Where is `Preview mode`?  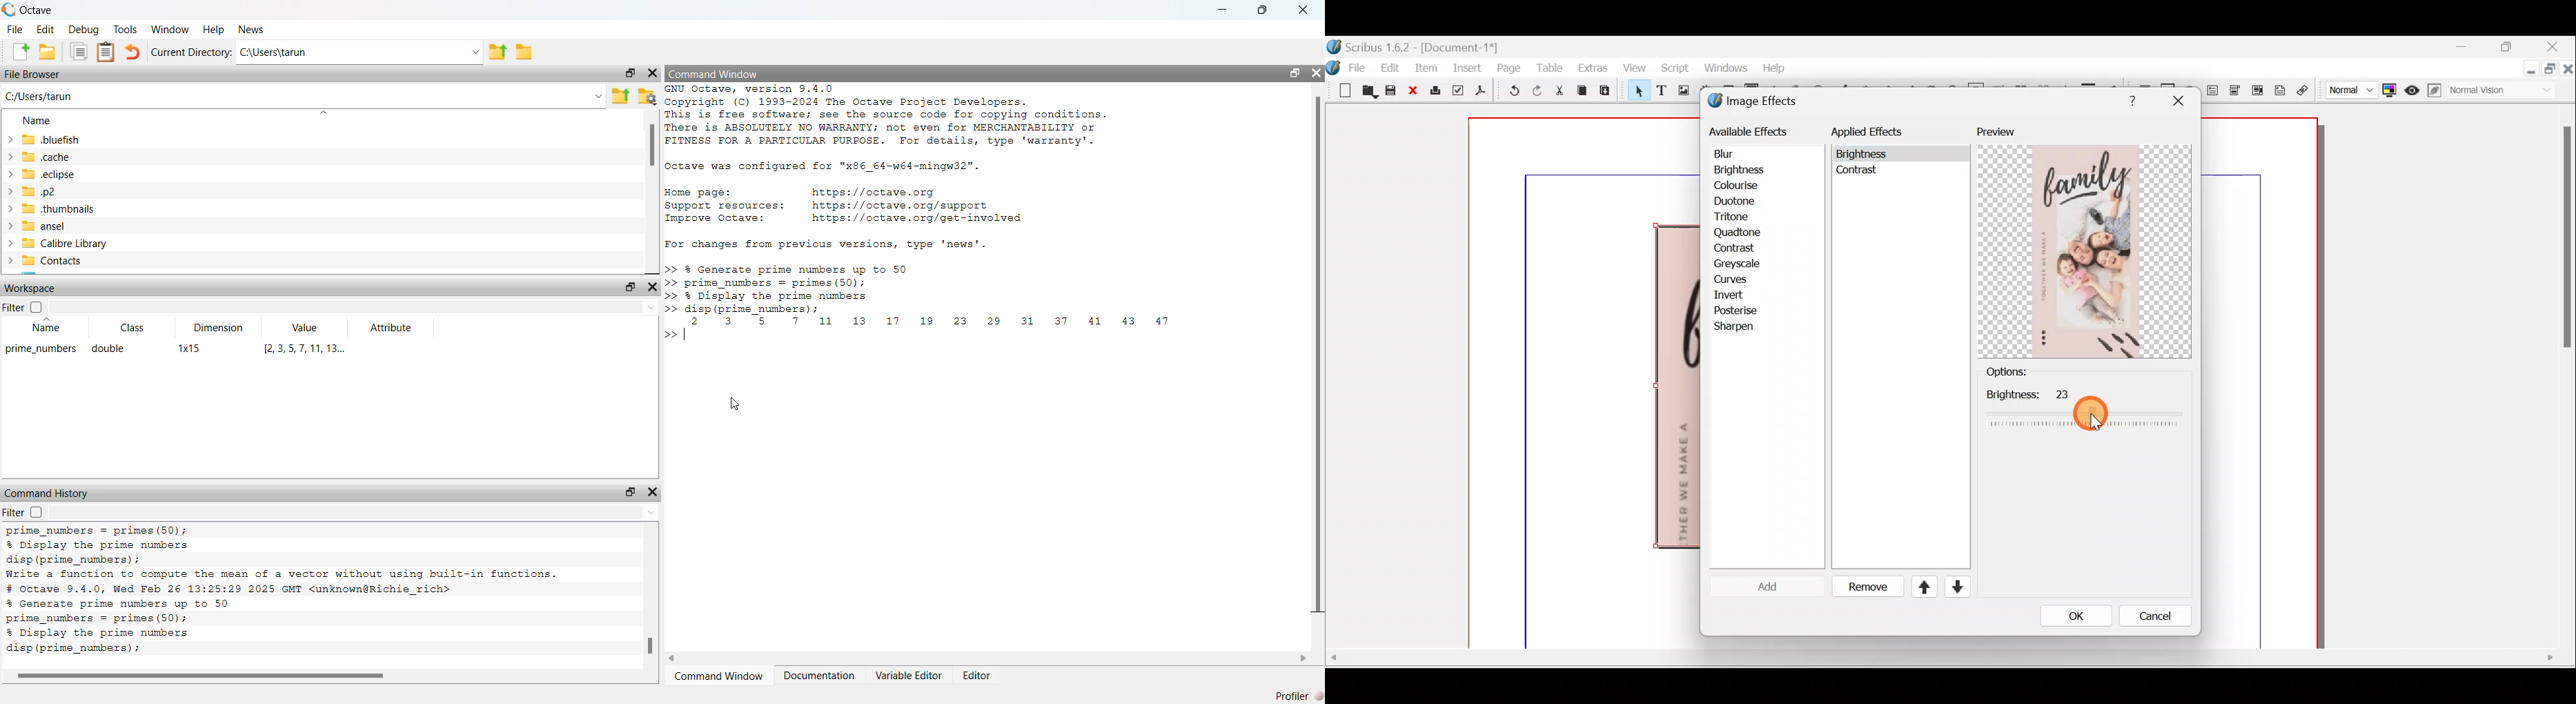
Preview mode is located at coordinates (2413, 87).